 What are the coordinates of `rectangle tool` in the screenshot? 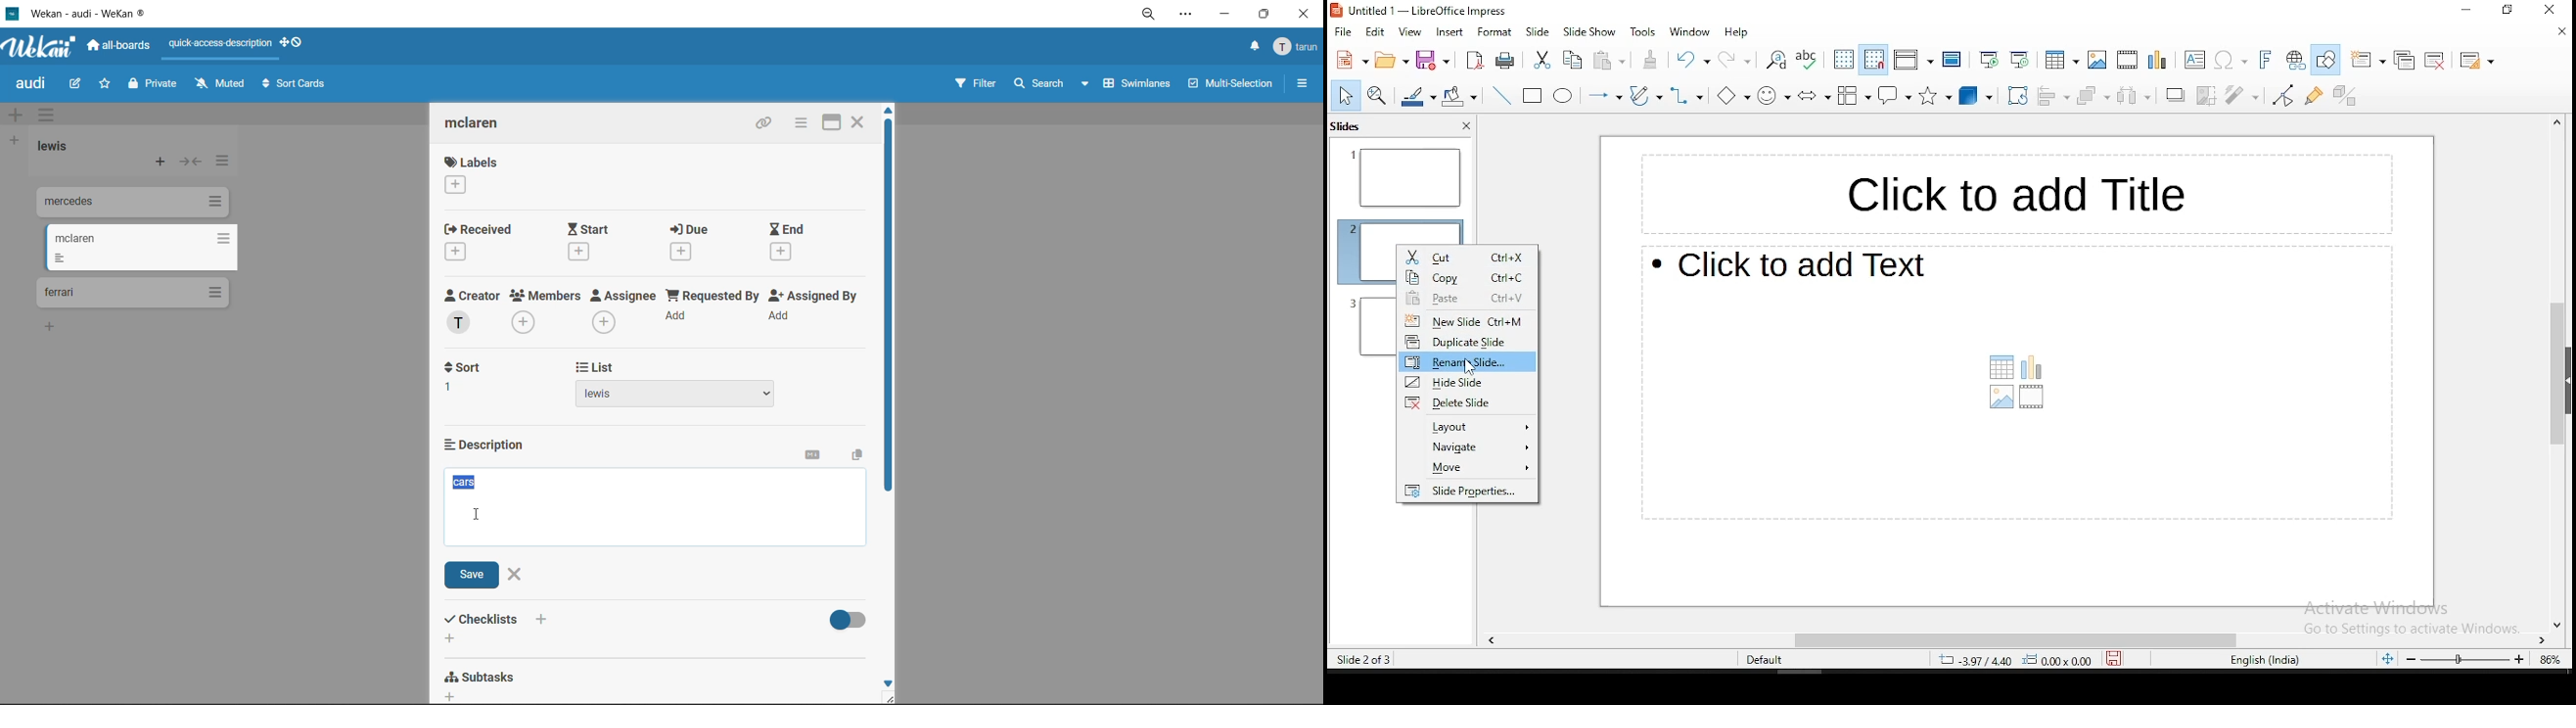 It's located at (1531, 96).